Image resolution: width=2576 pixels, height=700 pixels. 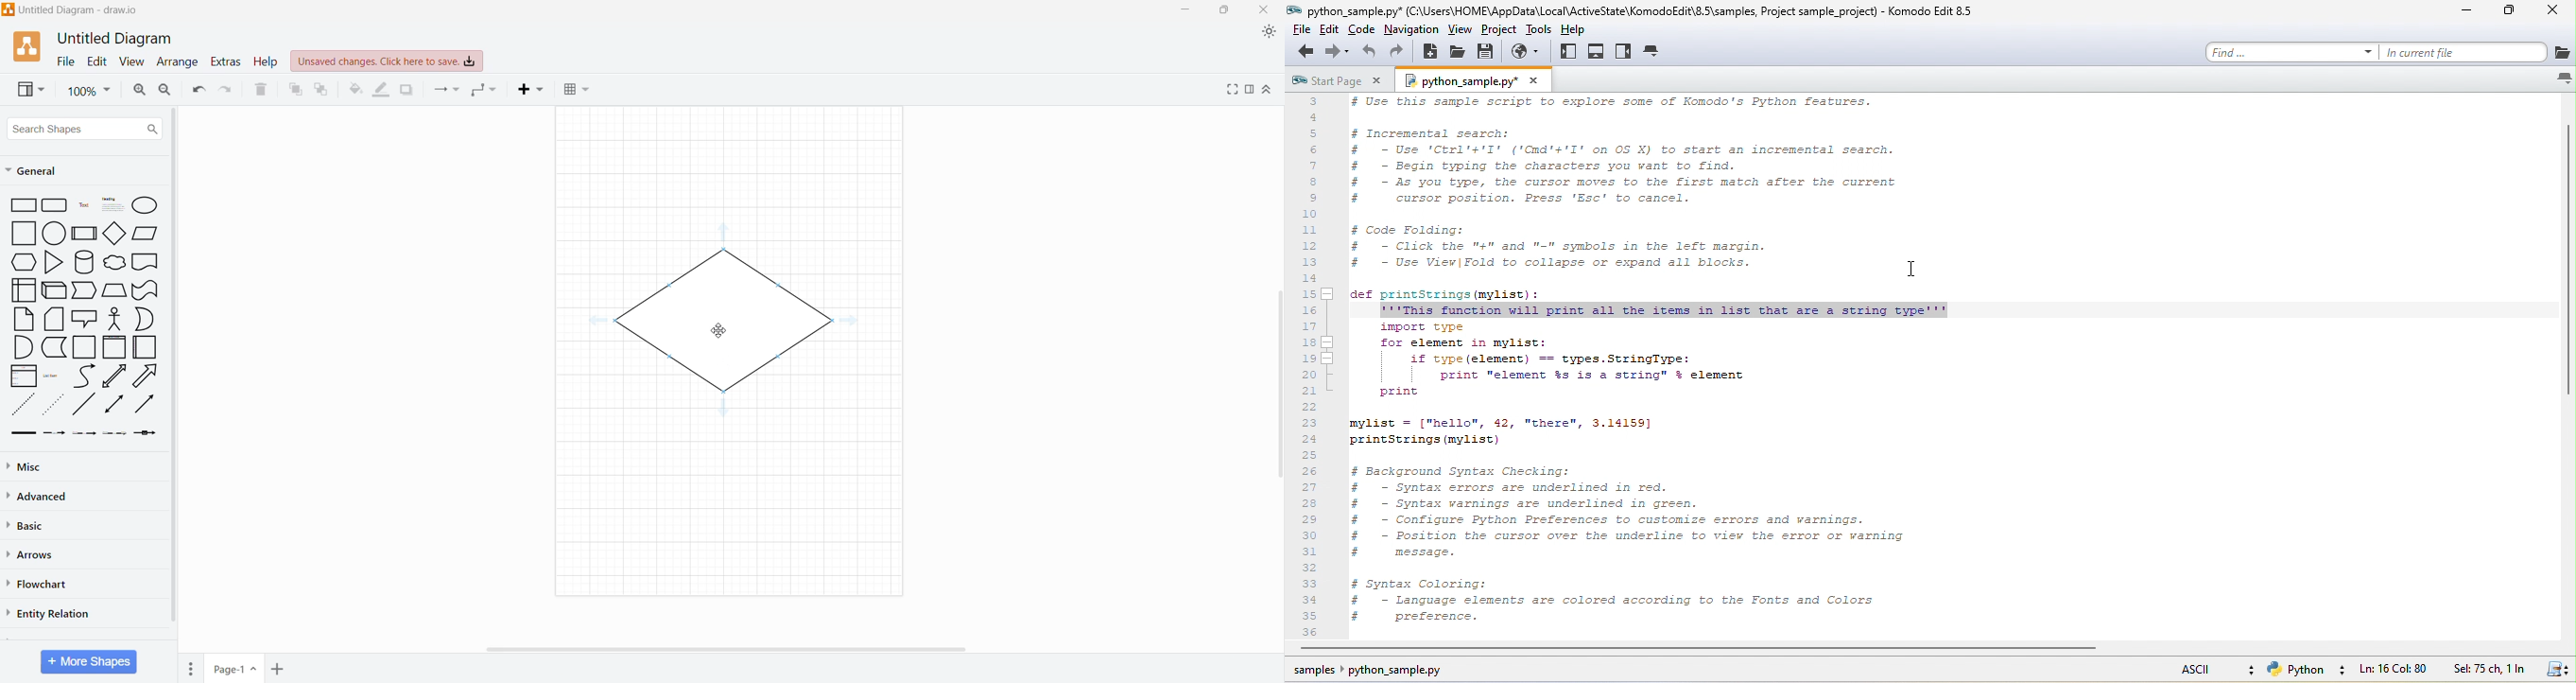 I want to click on Help, so click(x=266, y=62).